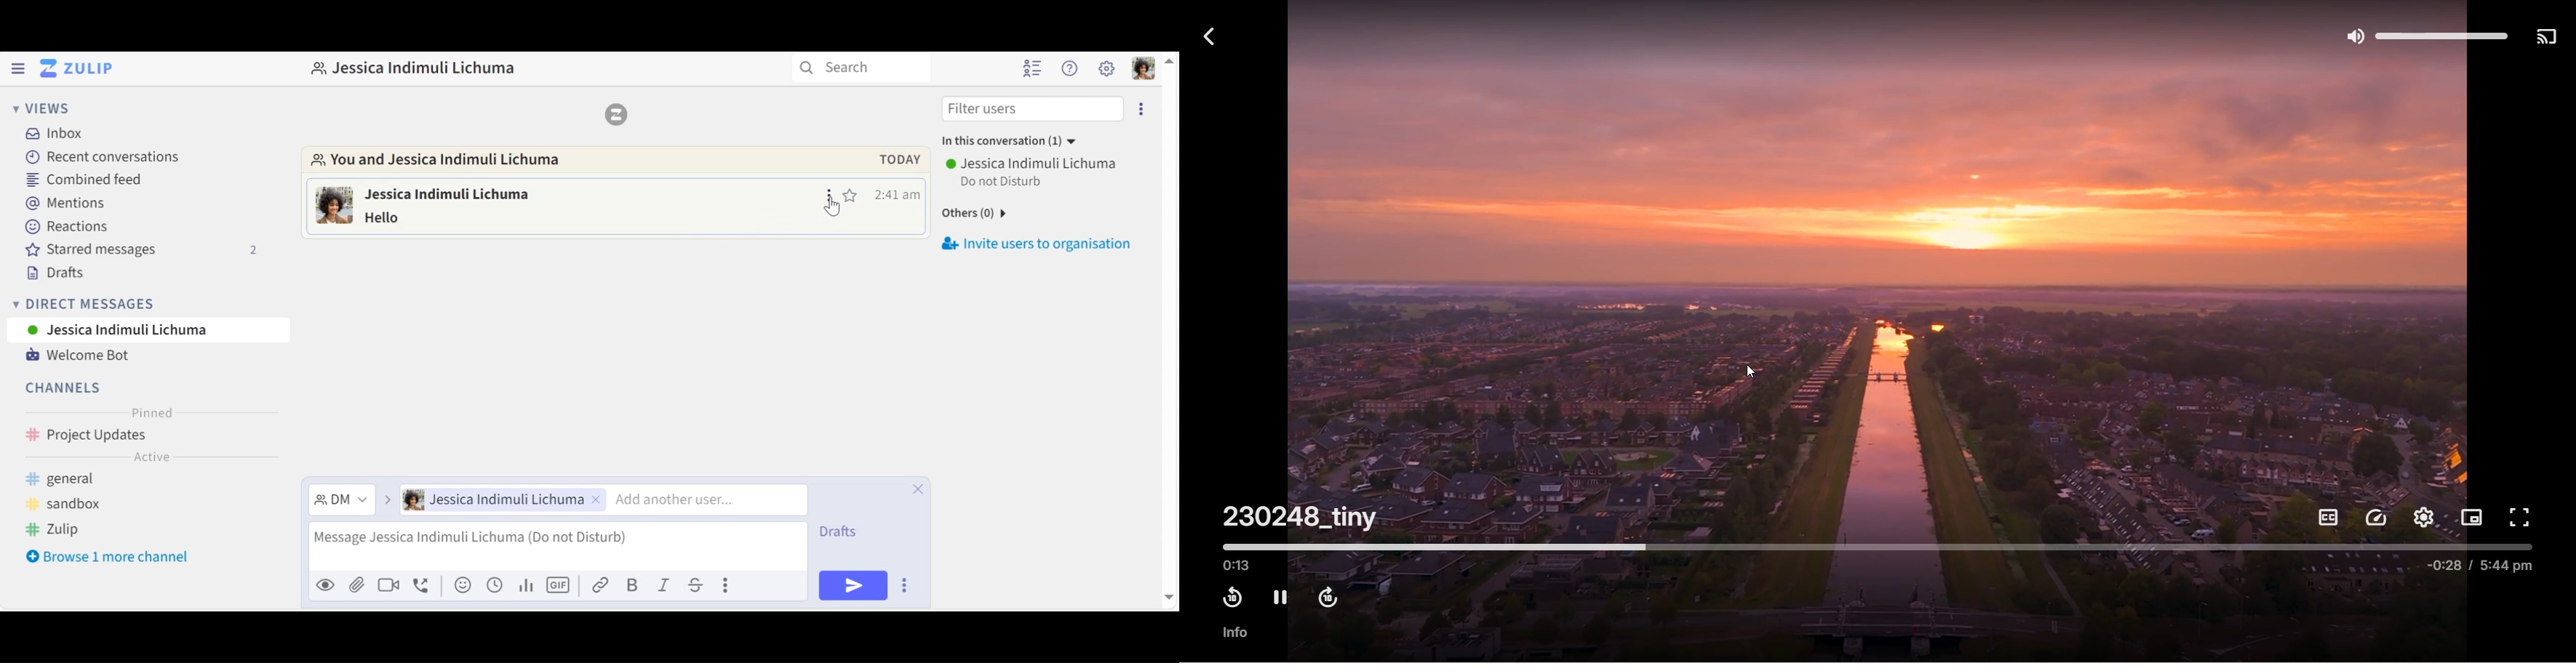 This screenshot has height=672, width=2576. Describe the element at coordinates (423, 586) in the screenshot. I see `Add voice call` at that location.